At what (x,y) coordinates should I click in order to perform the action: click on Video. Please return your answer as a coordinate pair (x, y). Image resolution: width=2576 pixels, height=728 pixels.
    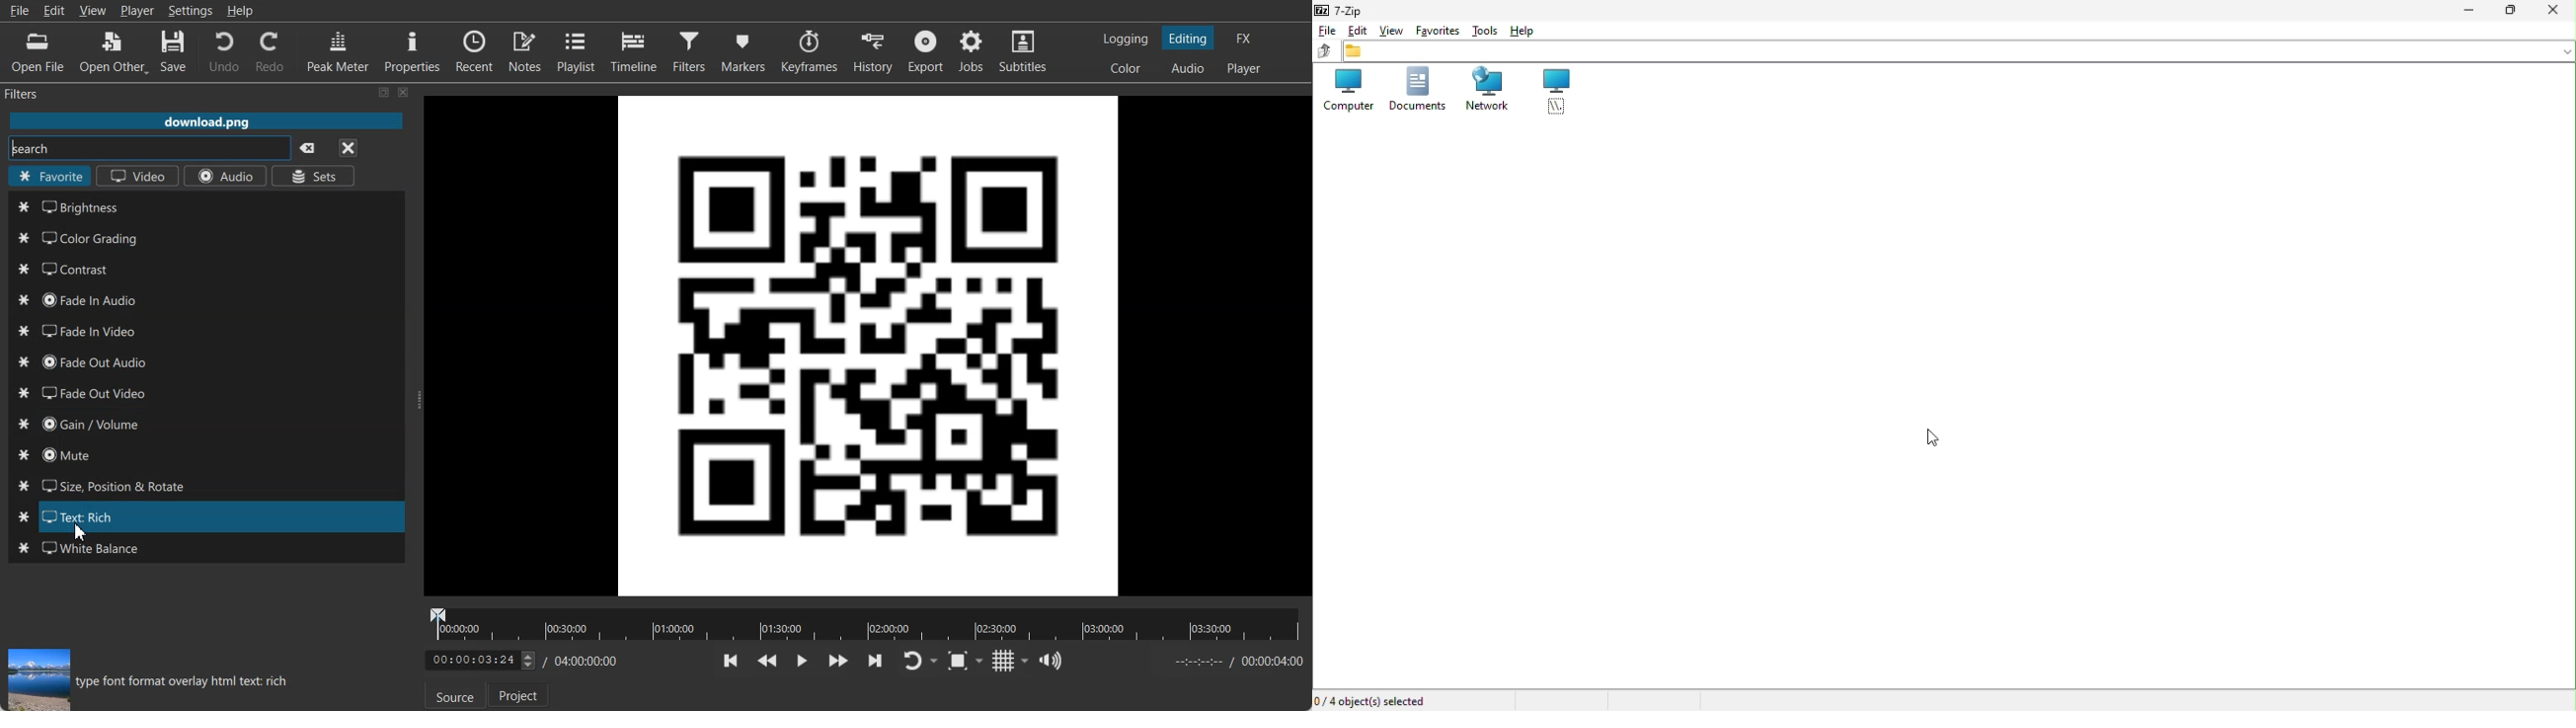
    Looking at the image, I should click on (137, 177).